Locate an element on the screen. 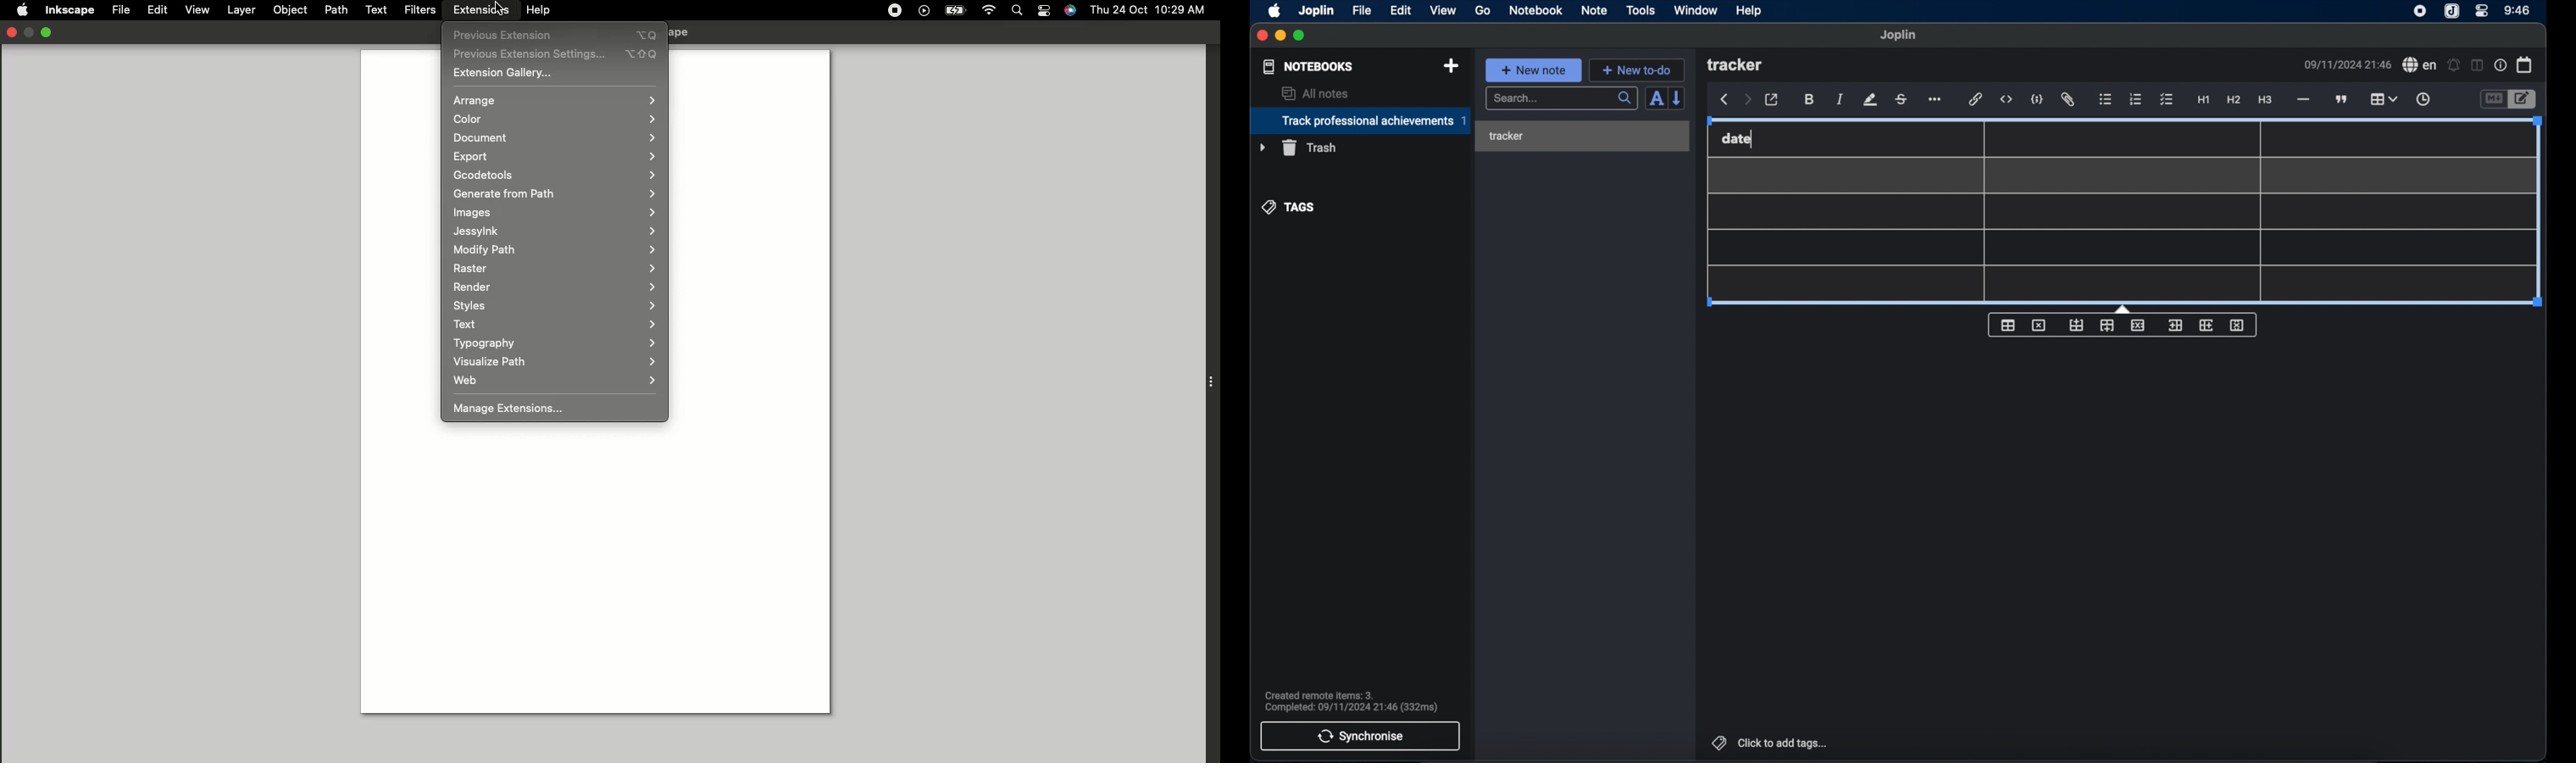 Image resolution: width=2576 pixels, height=784 pixels. toggle editor layout is located at coordinates (2476, 66).